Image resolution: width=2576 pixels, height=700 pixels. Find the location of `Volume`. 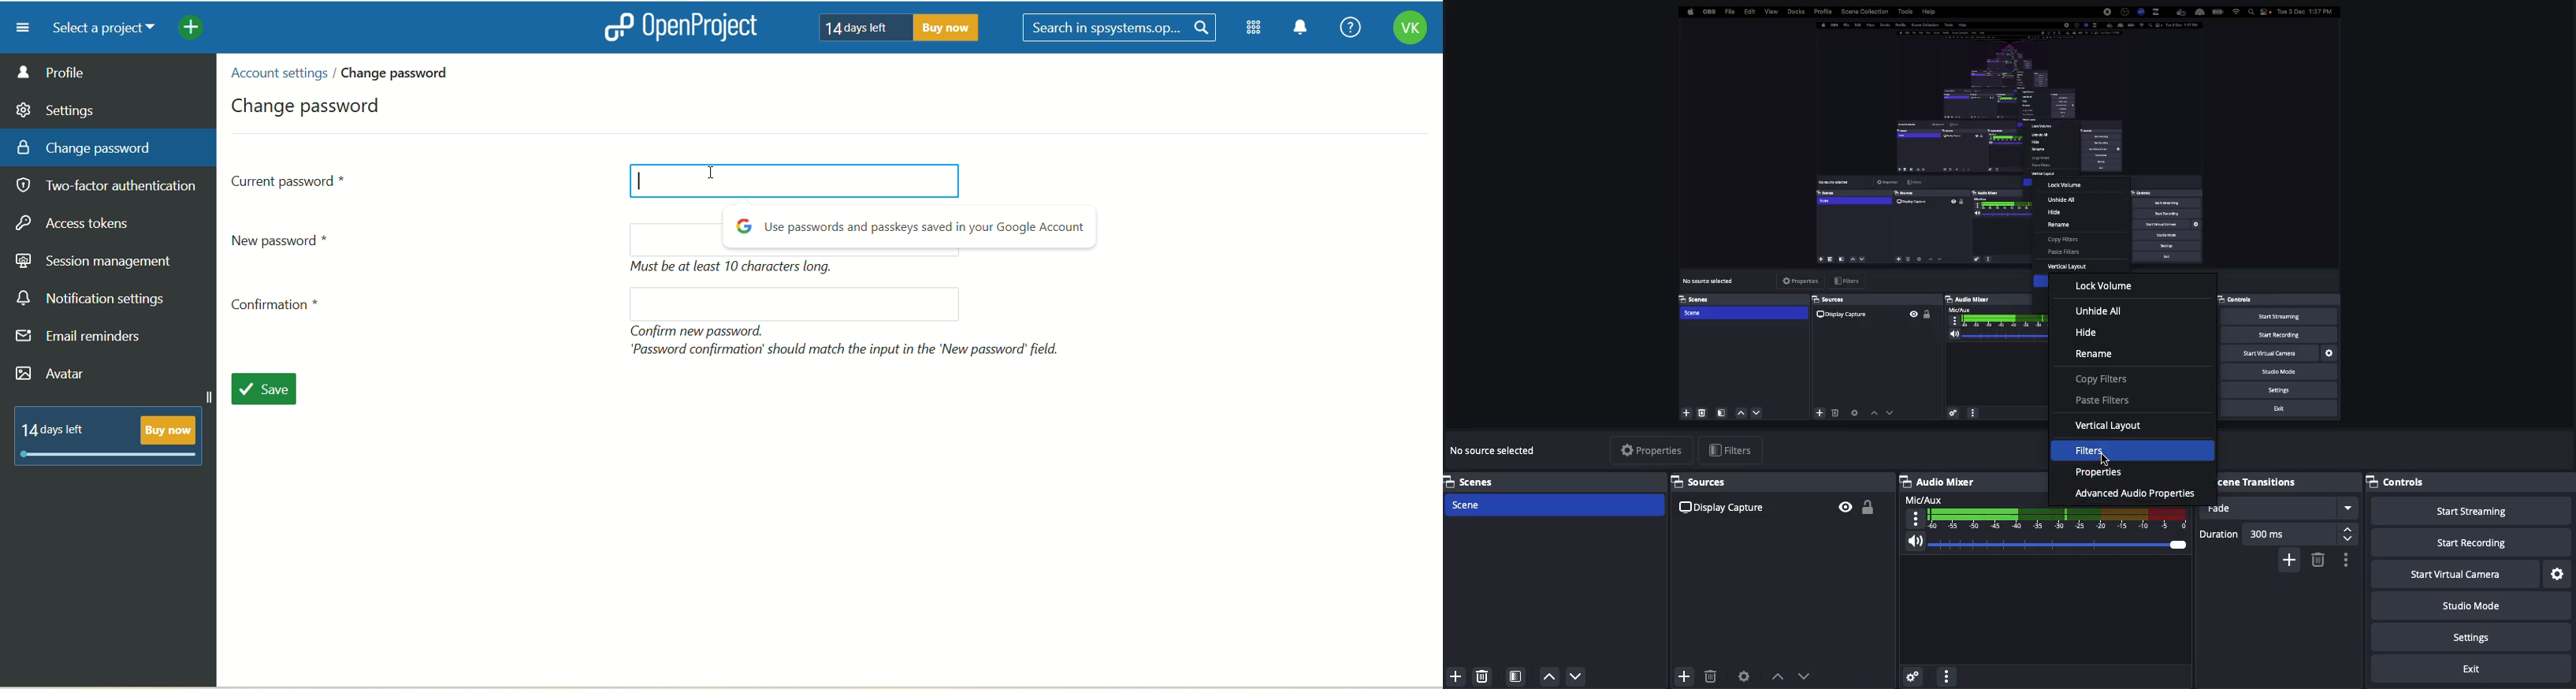

Volume is located at coordinates (2052, 546).